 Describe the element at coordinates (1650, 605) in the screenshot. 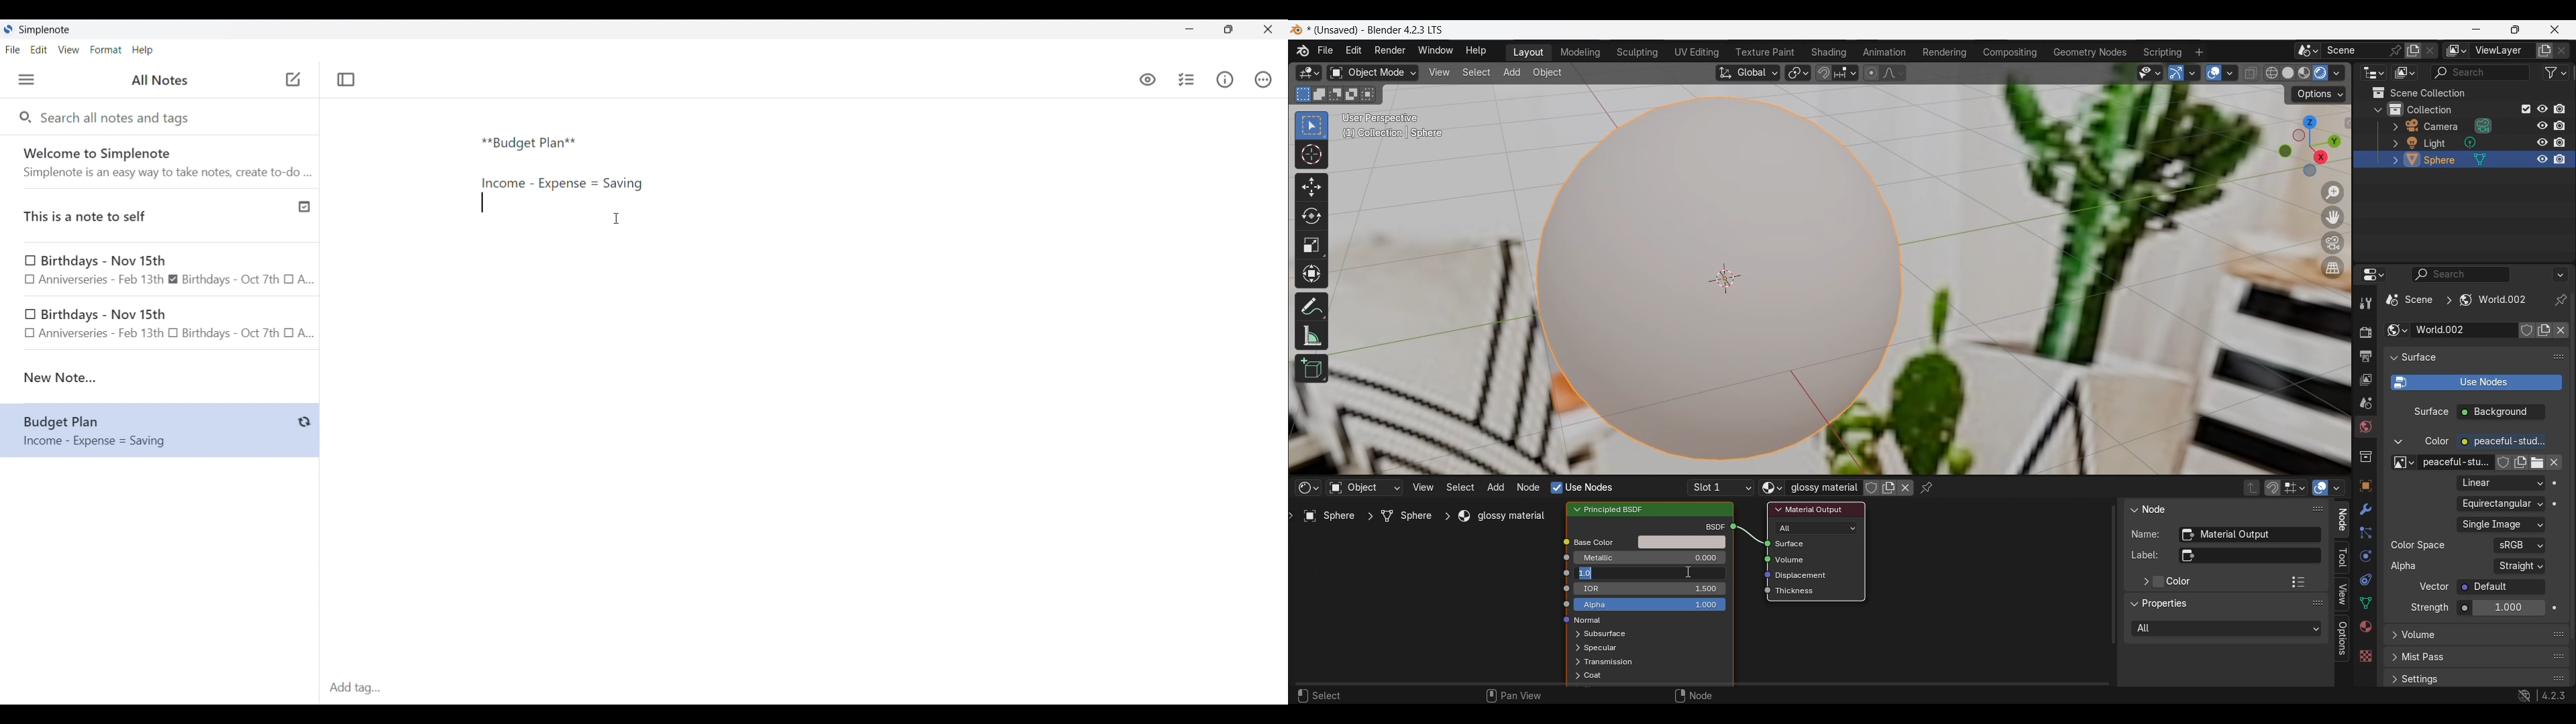

I see `Alpha` at that location.